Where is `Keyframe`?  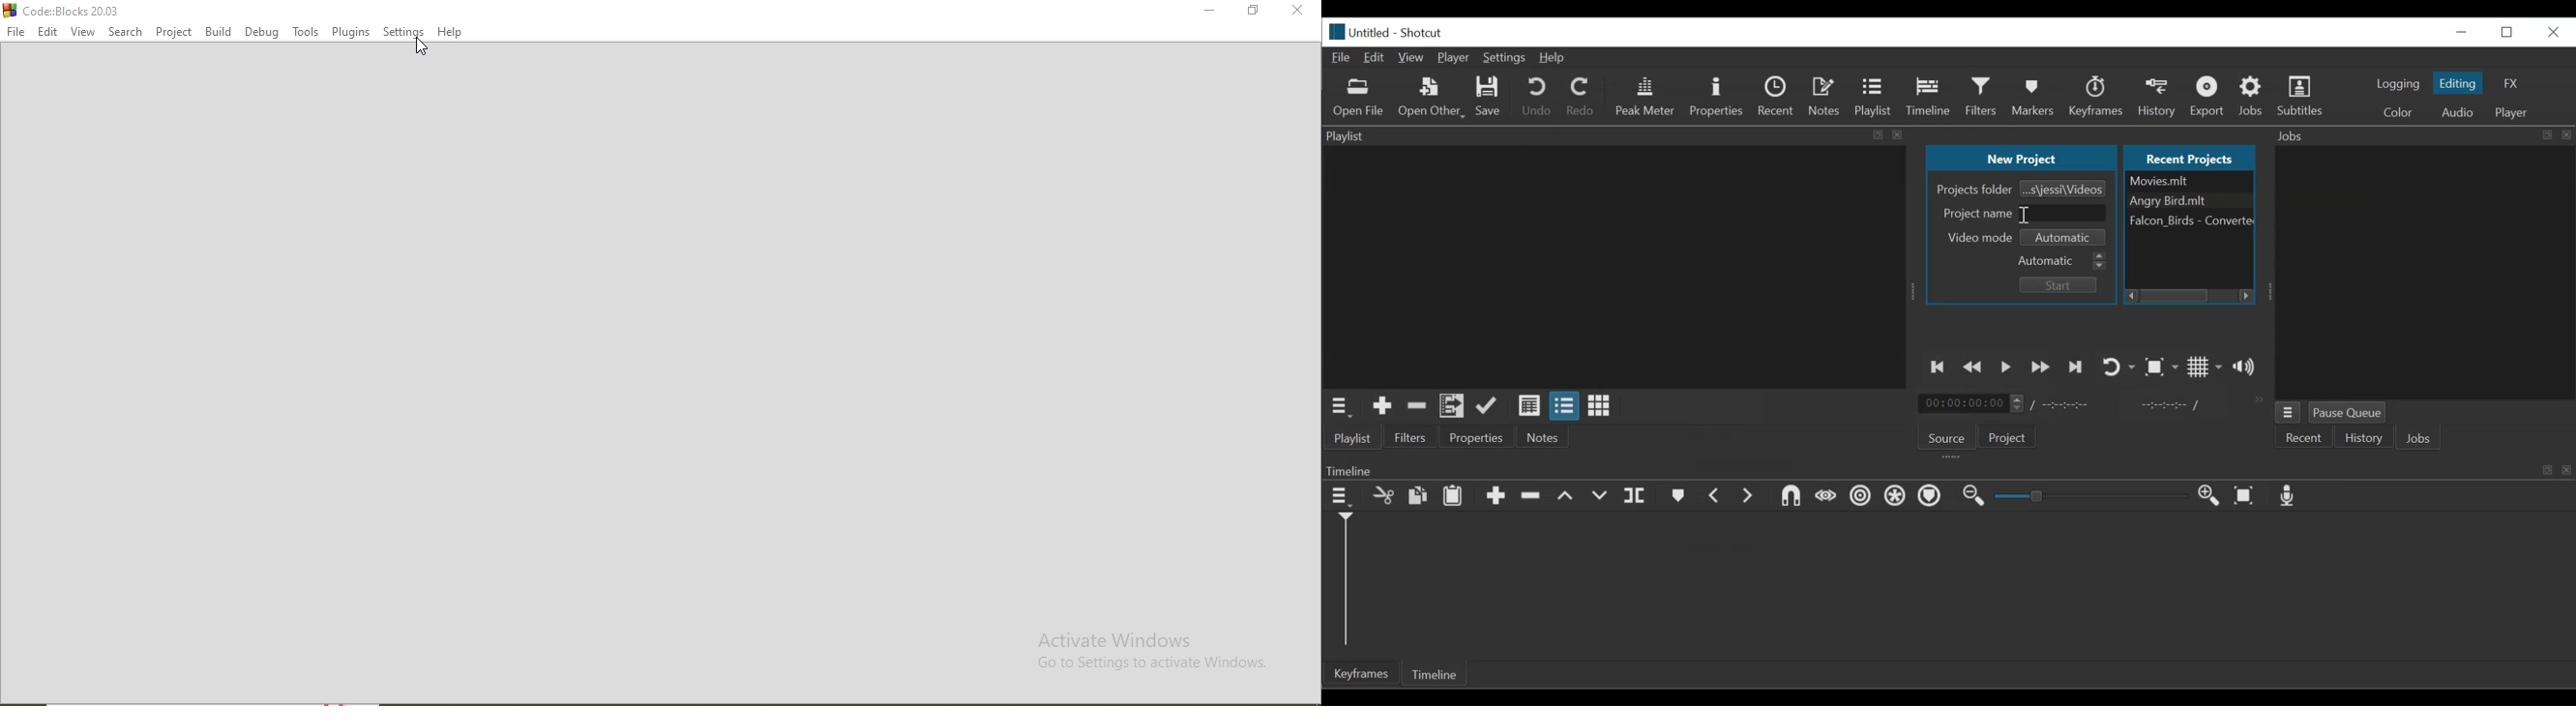 Keyframe is located at coordinates (2099, 96).